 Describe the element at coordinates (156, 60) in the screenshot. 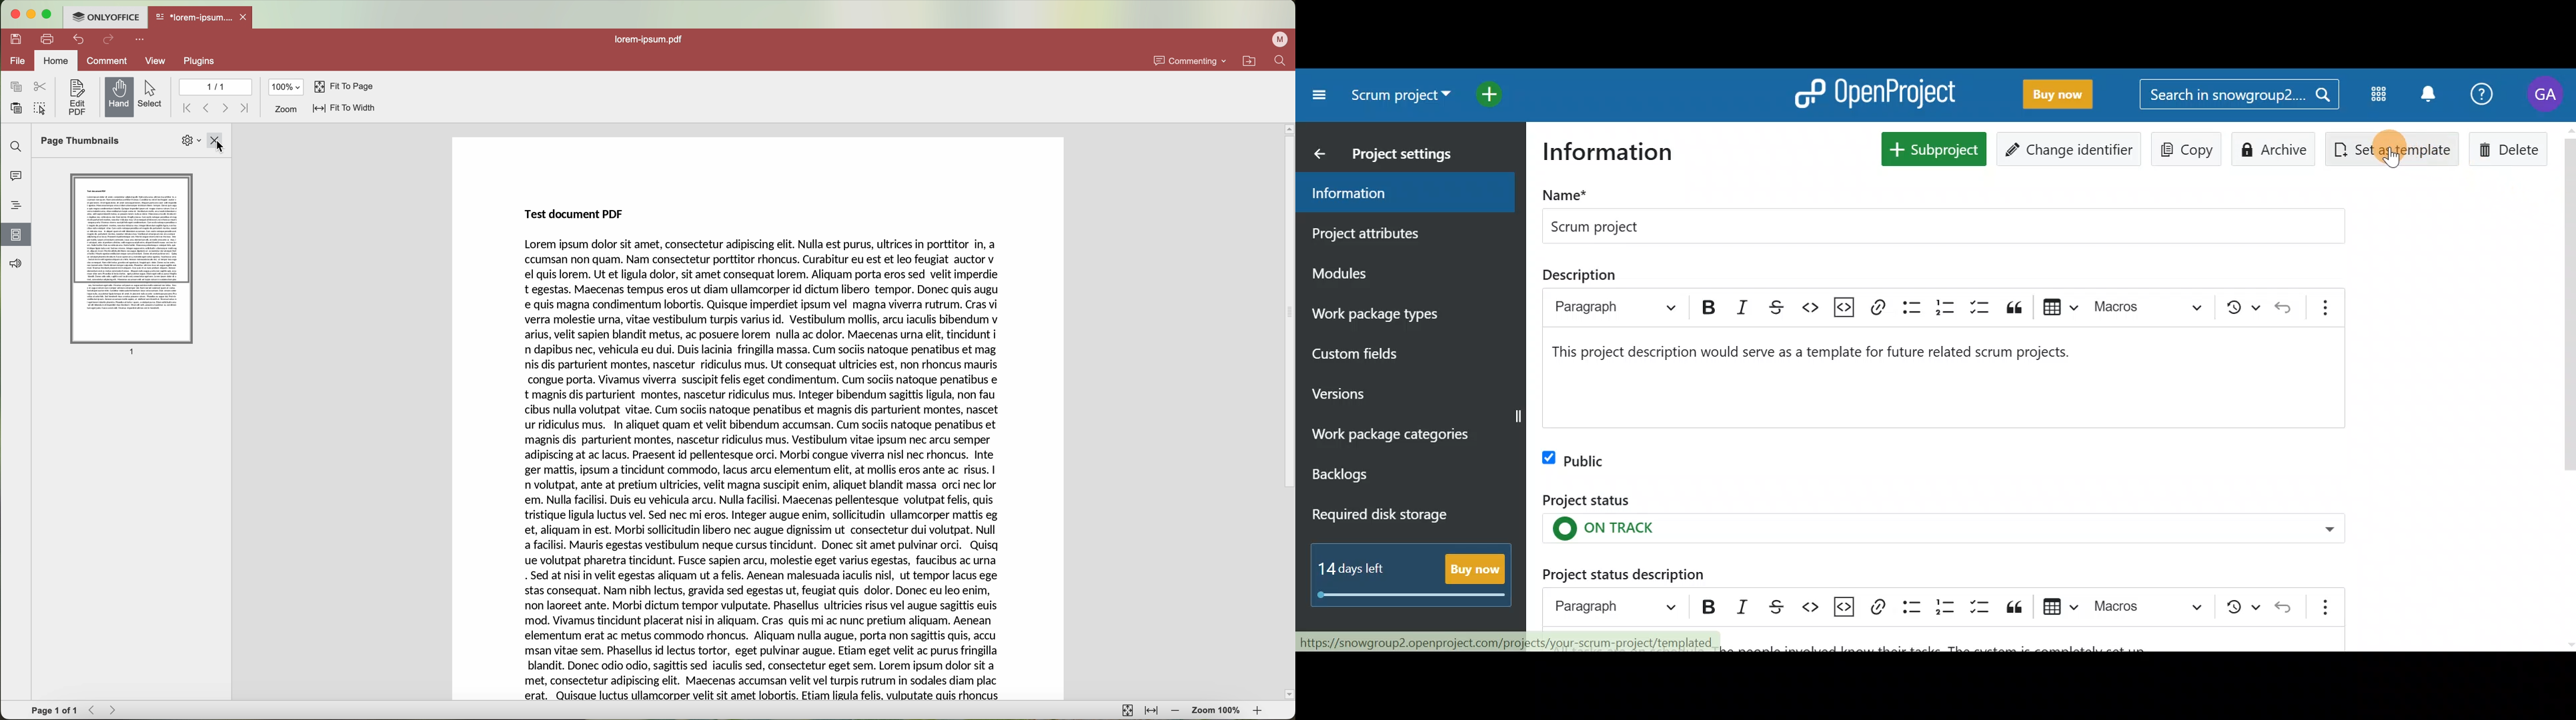

I see `view` at that location.